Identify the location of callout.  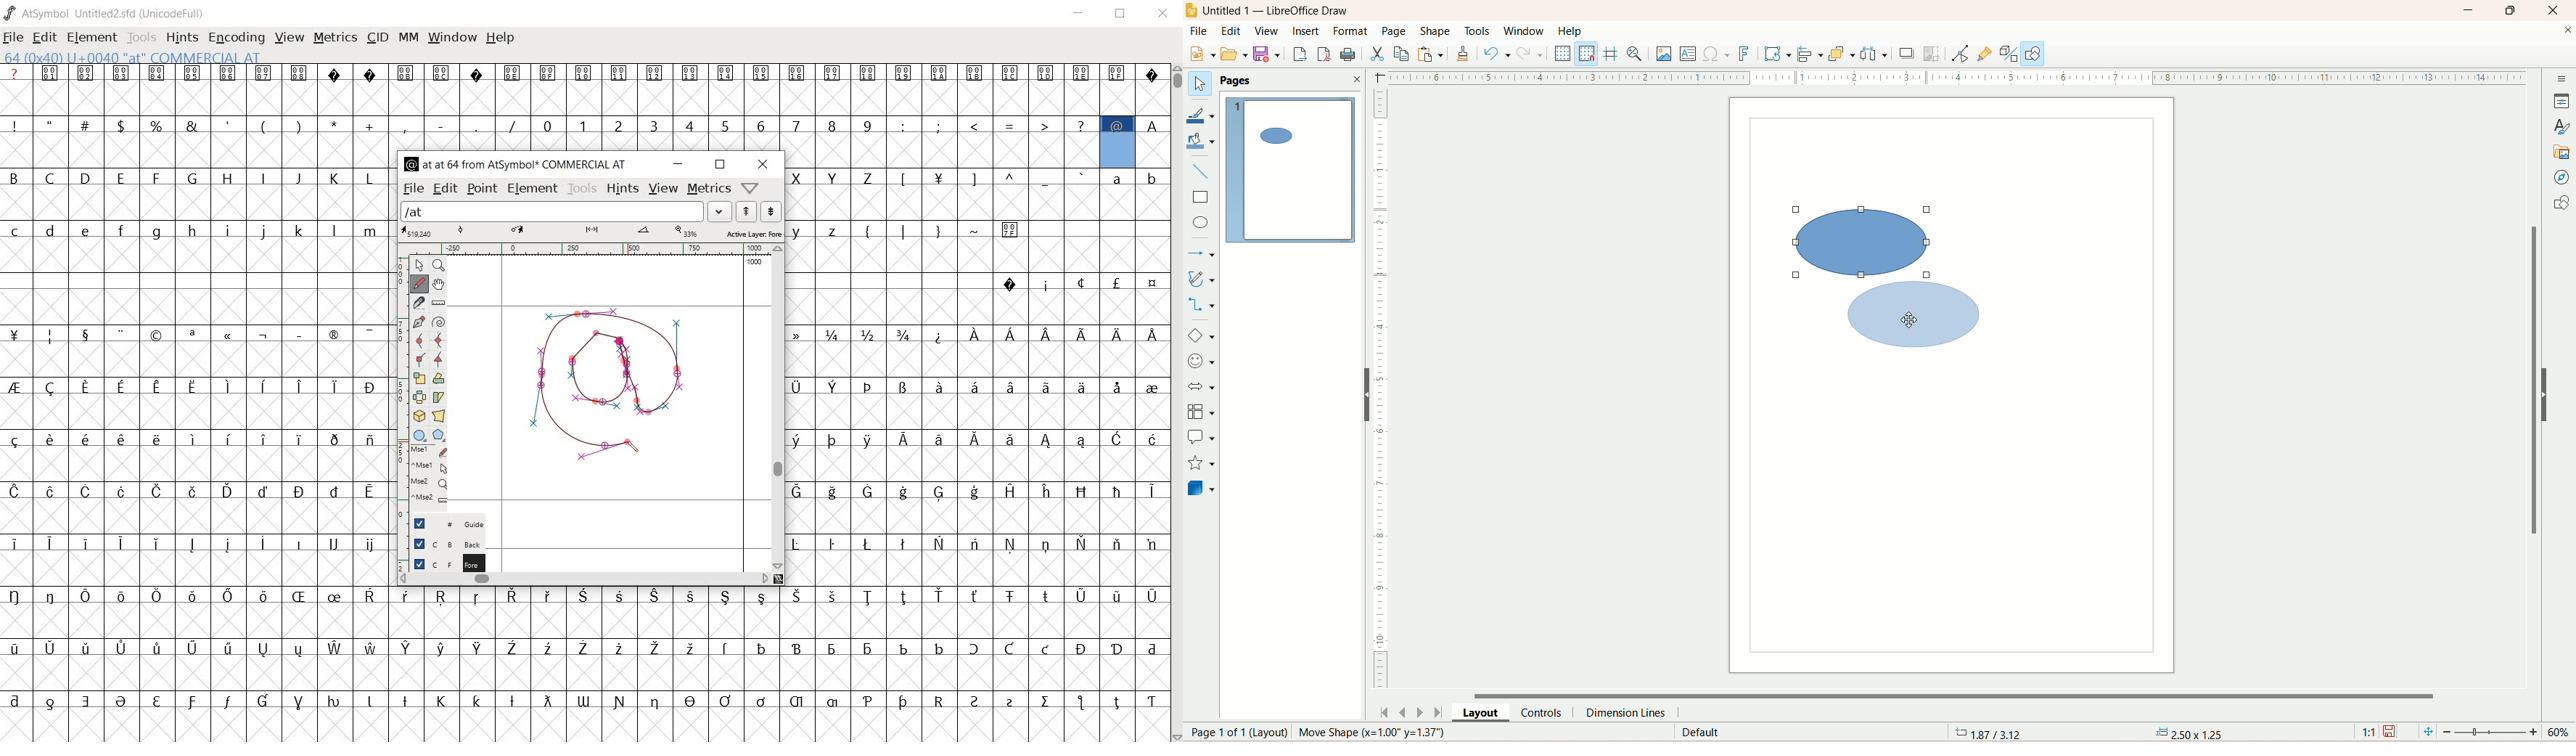
(1200, 438).